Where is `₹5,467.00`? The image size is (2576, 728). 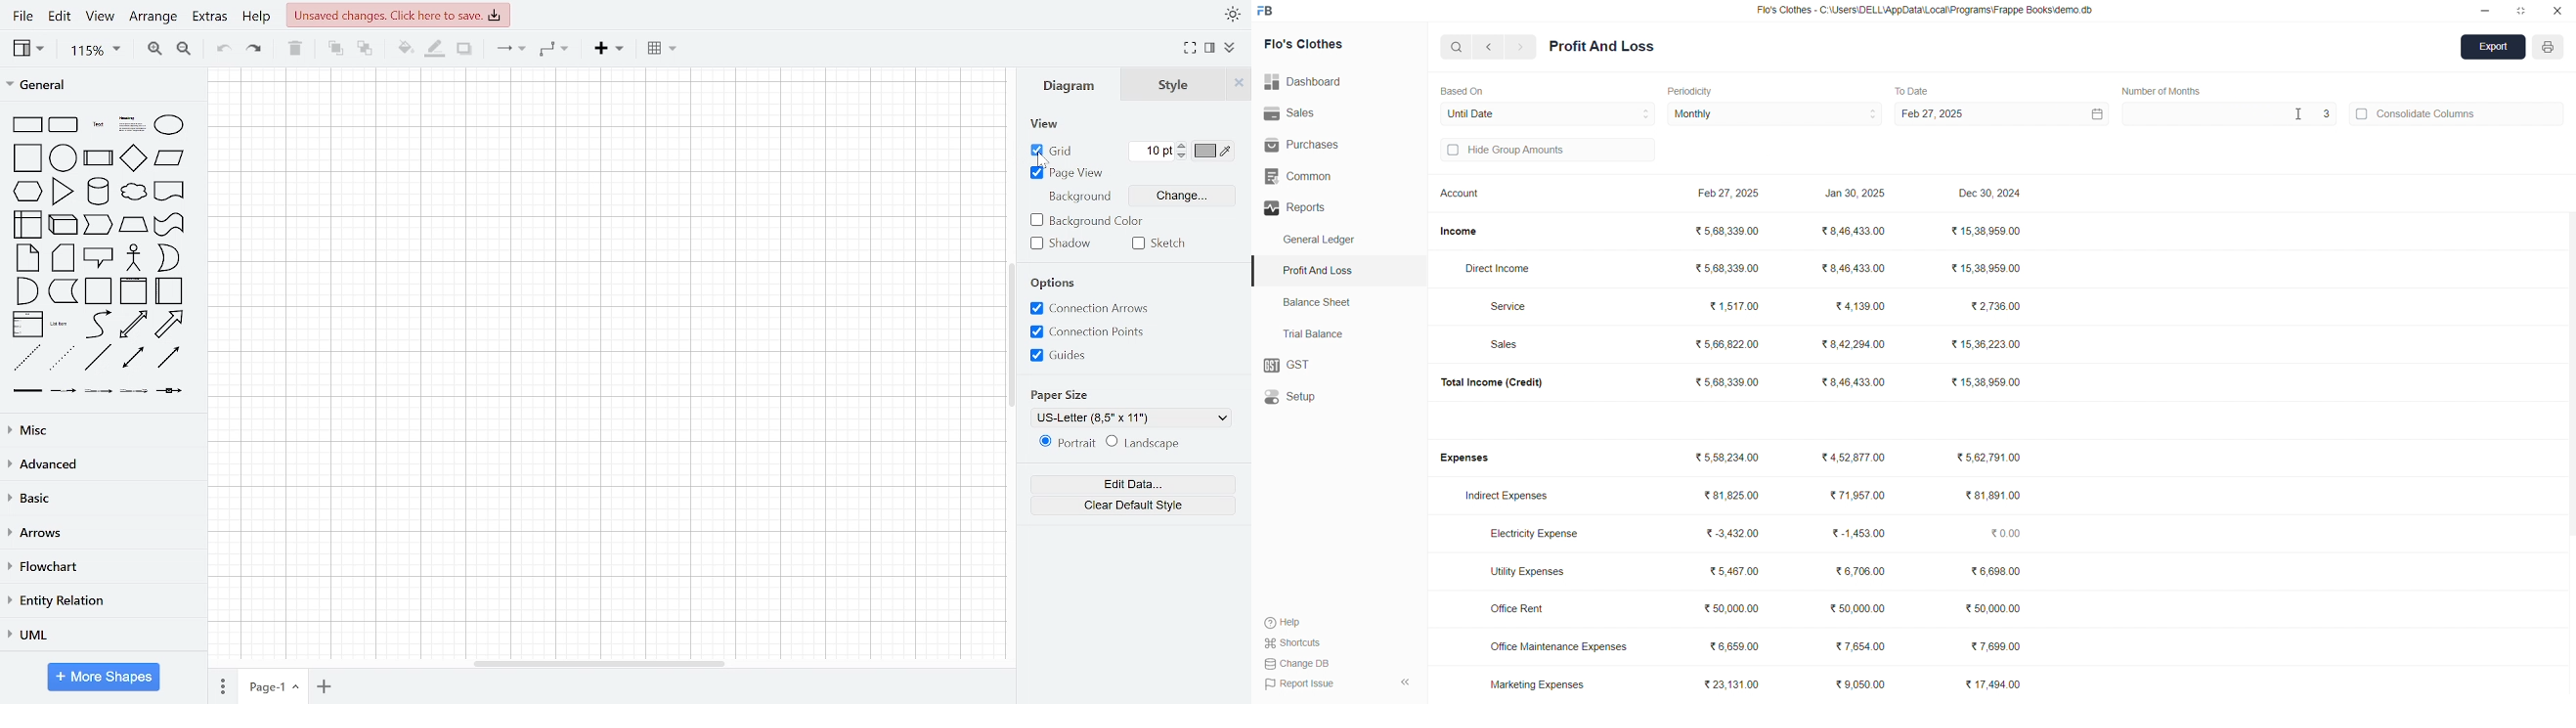 ₹5,467.00 is located at coordinates (1734, 571).